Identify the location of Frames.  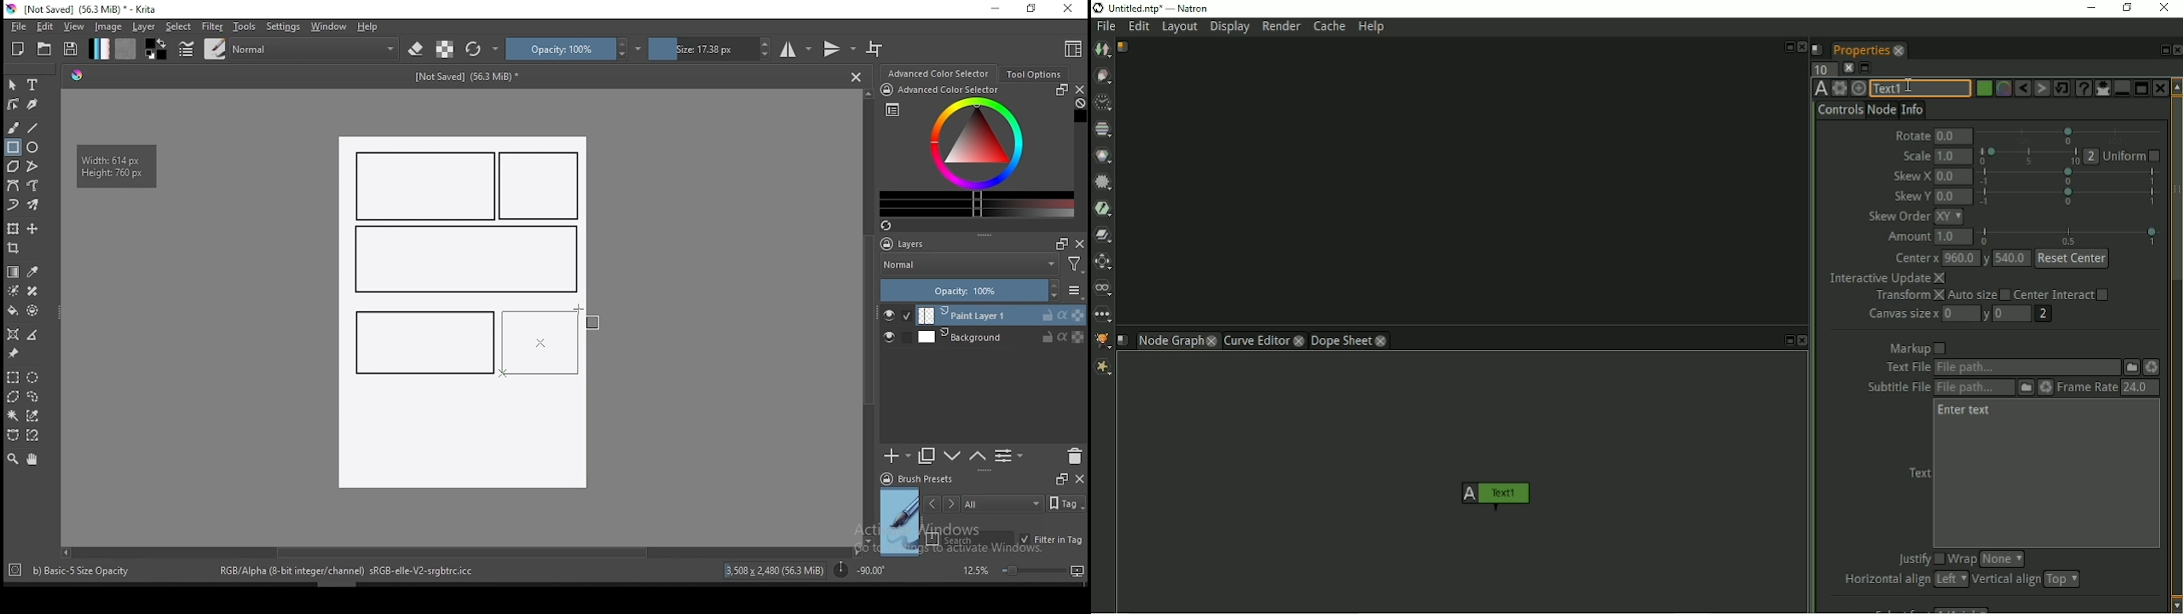
(1057, 243).